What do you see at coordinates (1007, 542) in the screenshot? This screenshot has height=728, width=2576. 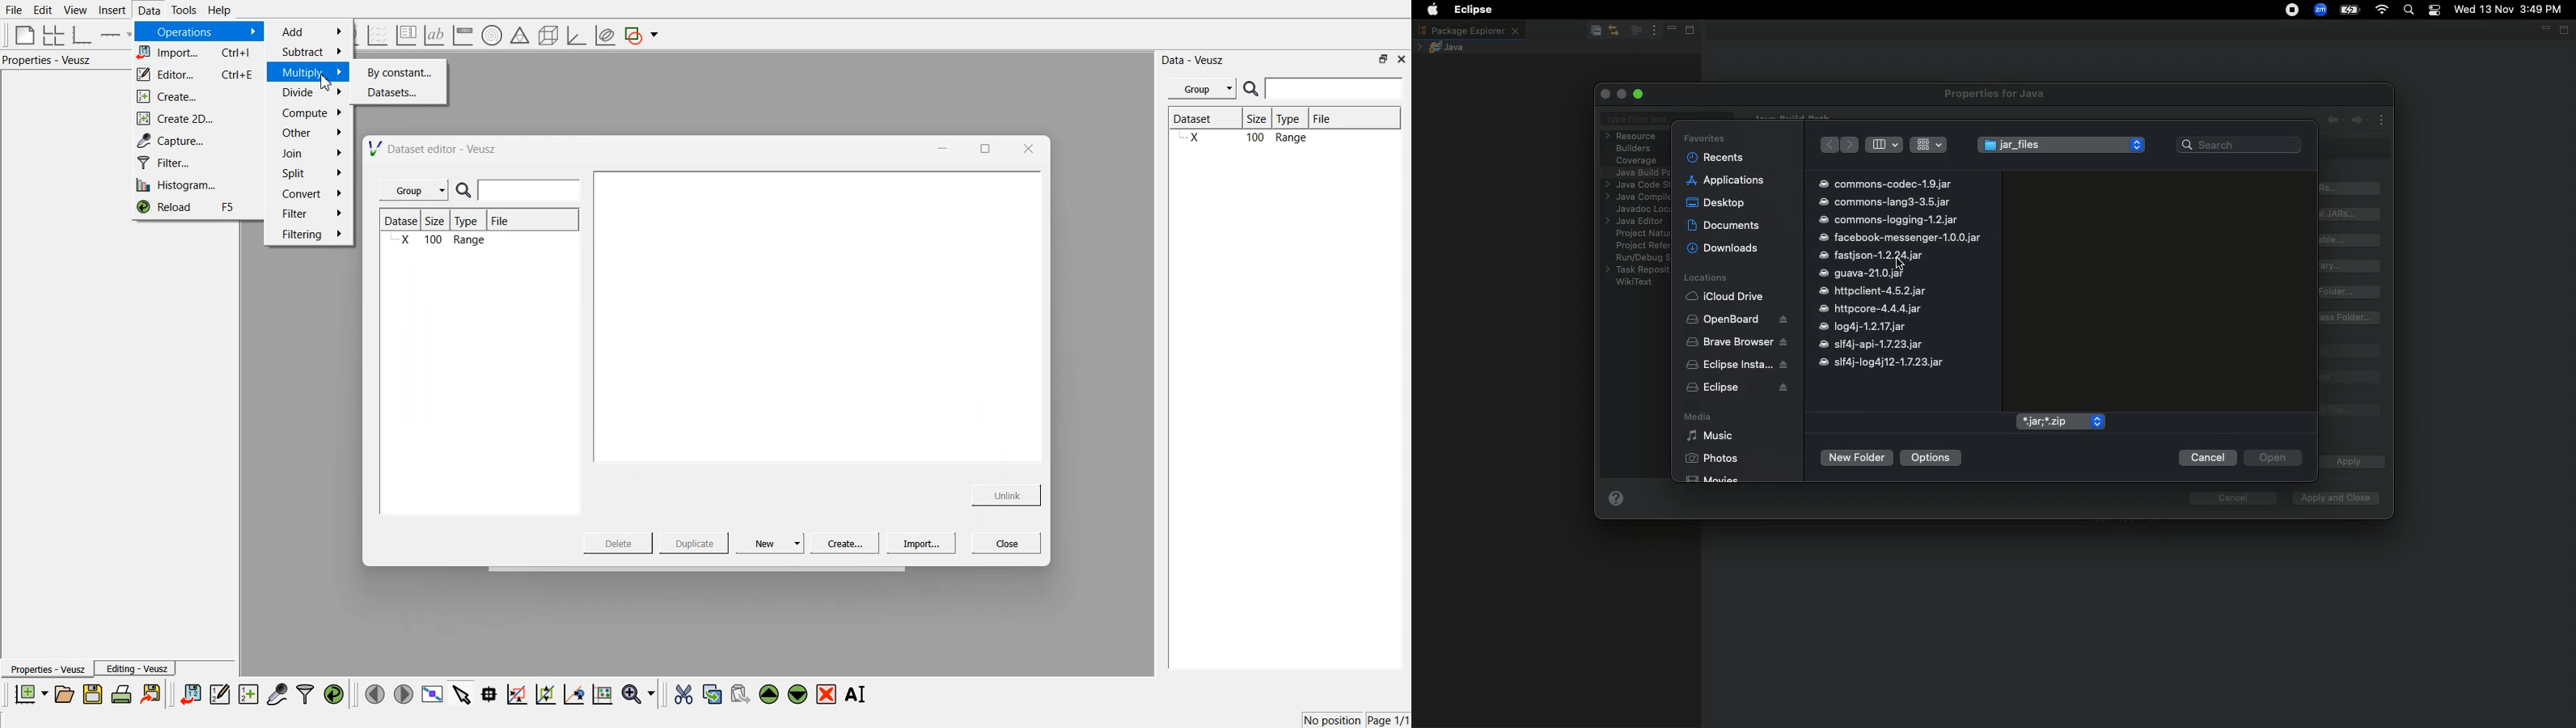 I see `Close` at bounding box center [1007, 542].